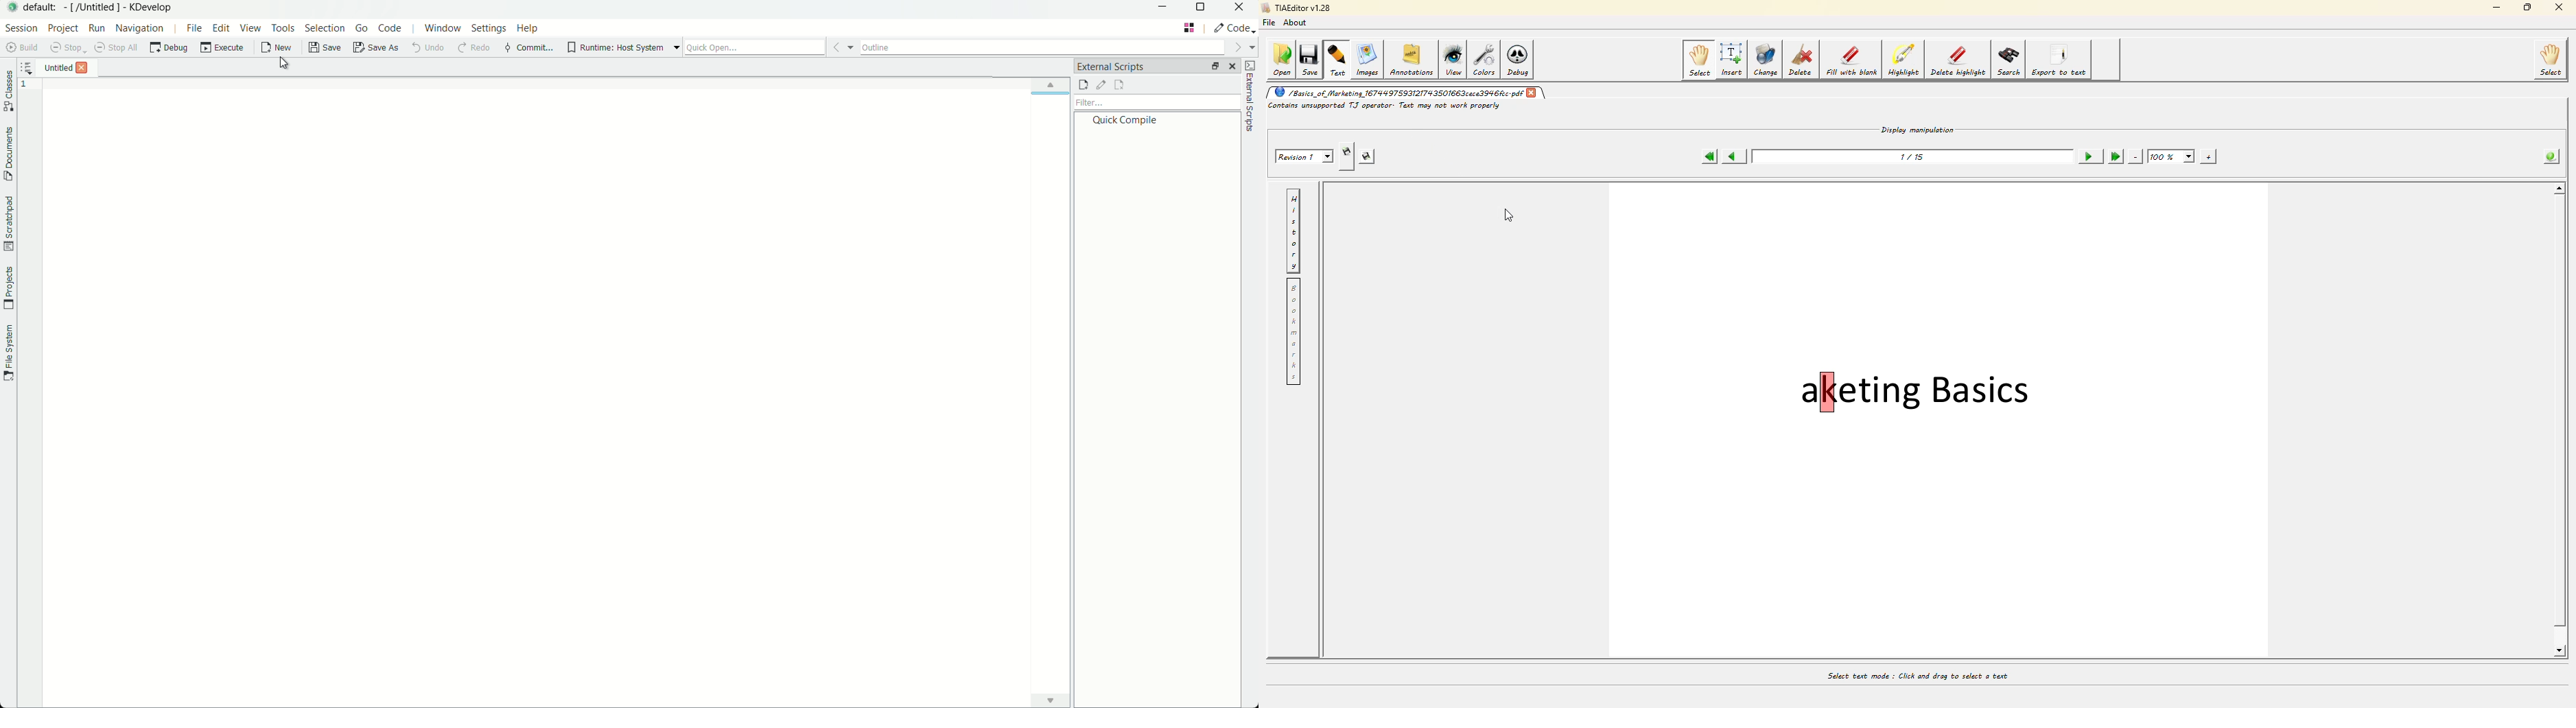 This screenshot has width=2576, height=728. I want to click on default, so click(41, 8).